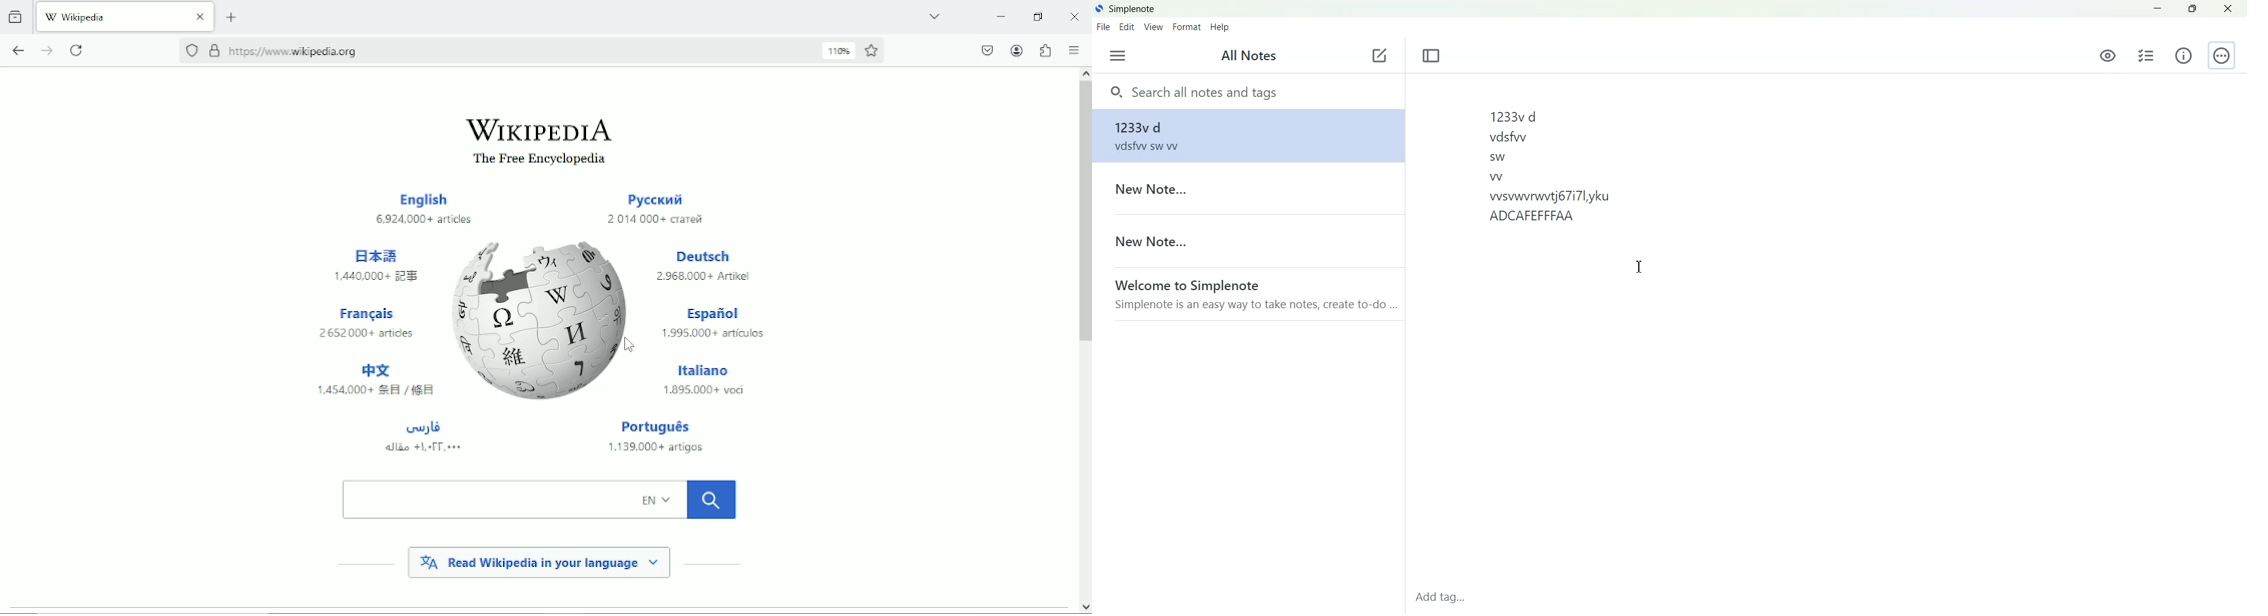 The image size is (2268, 616). What do you see at coordinates (373, 381) in the screenshot?
I see `foreign language` at bounding box center [373, 381].